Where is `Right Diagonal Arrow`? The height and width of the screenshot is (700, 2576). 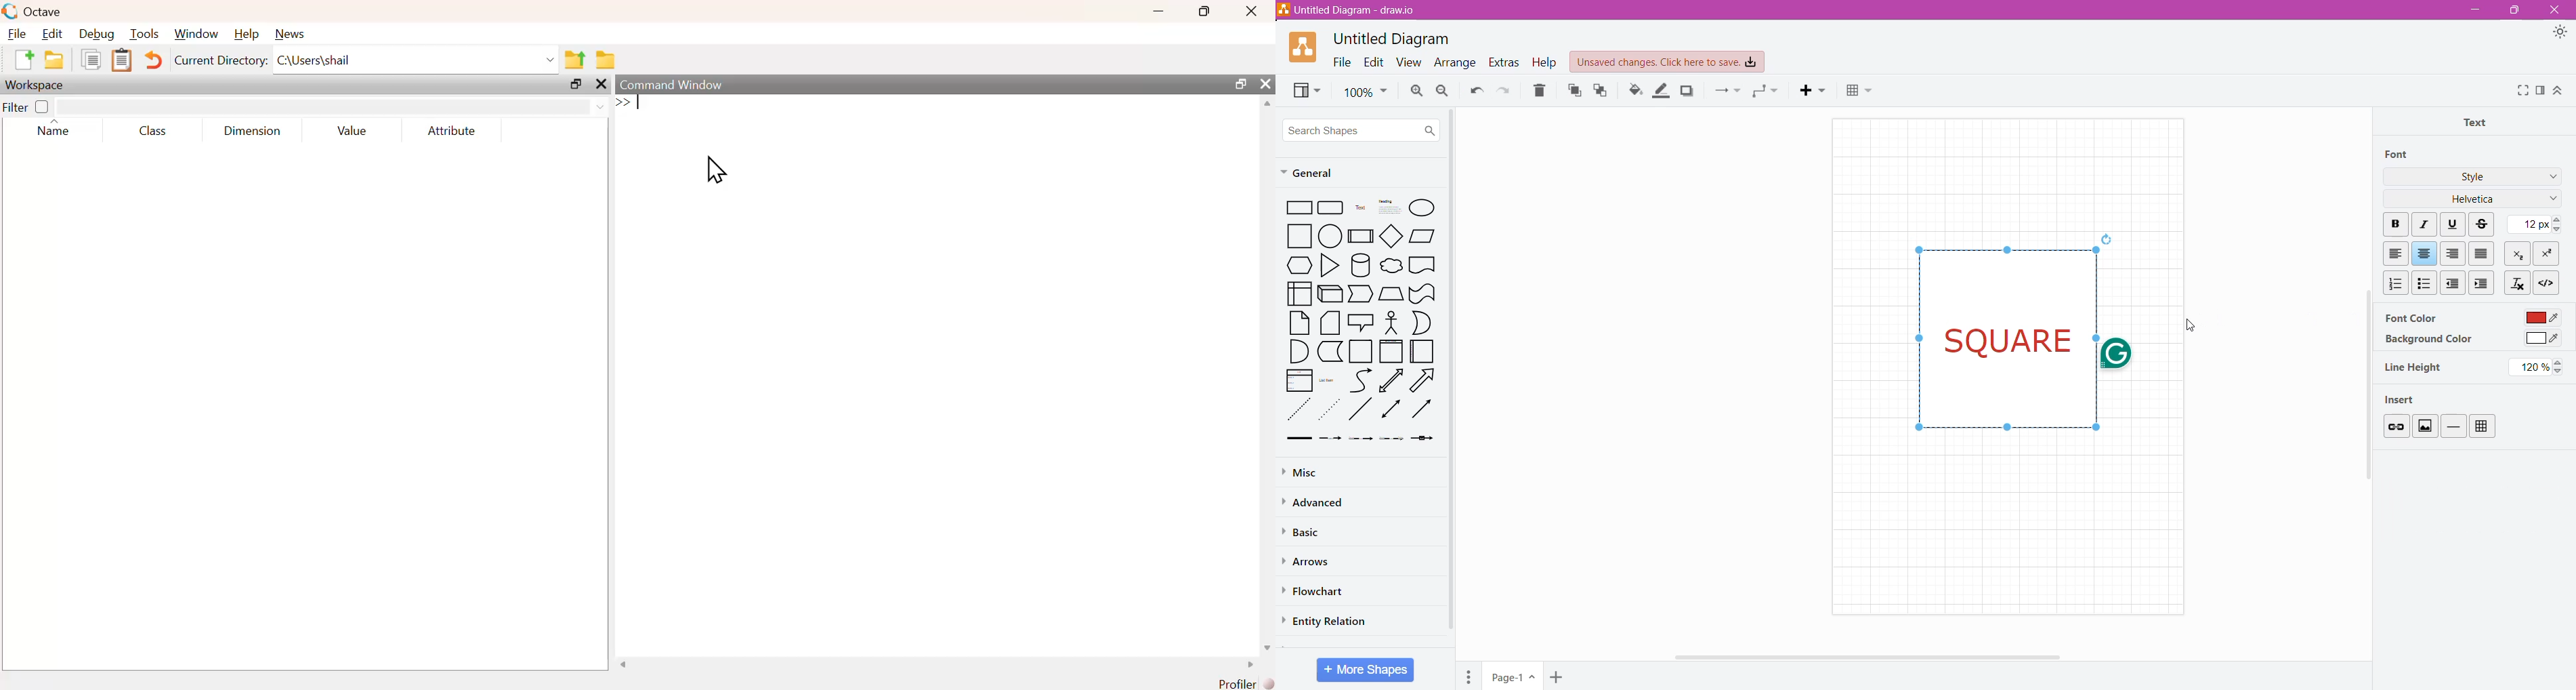
Right Diagonal Arrow is located at coordinates (1424, 381).